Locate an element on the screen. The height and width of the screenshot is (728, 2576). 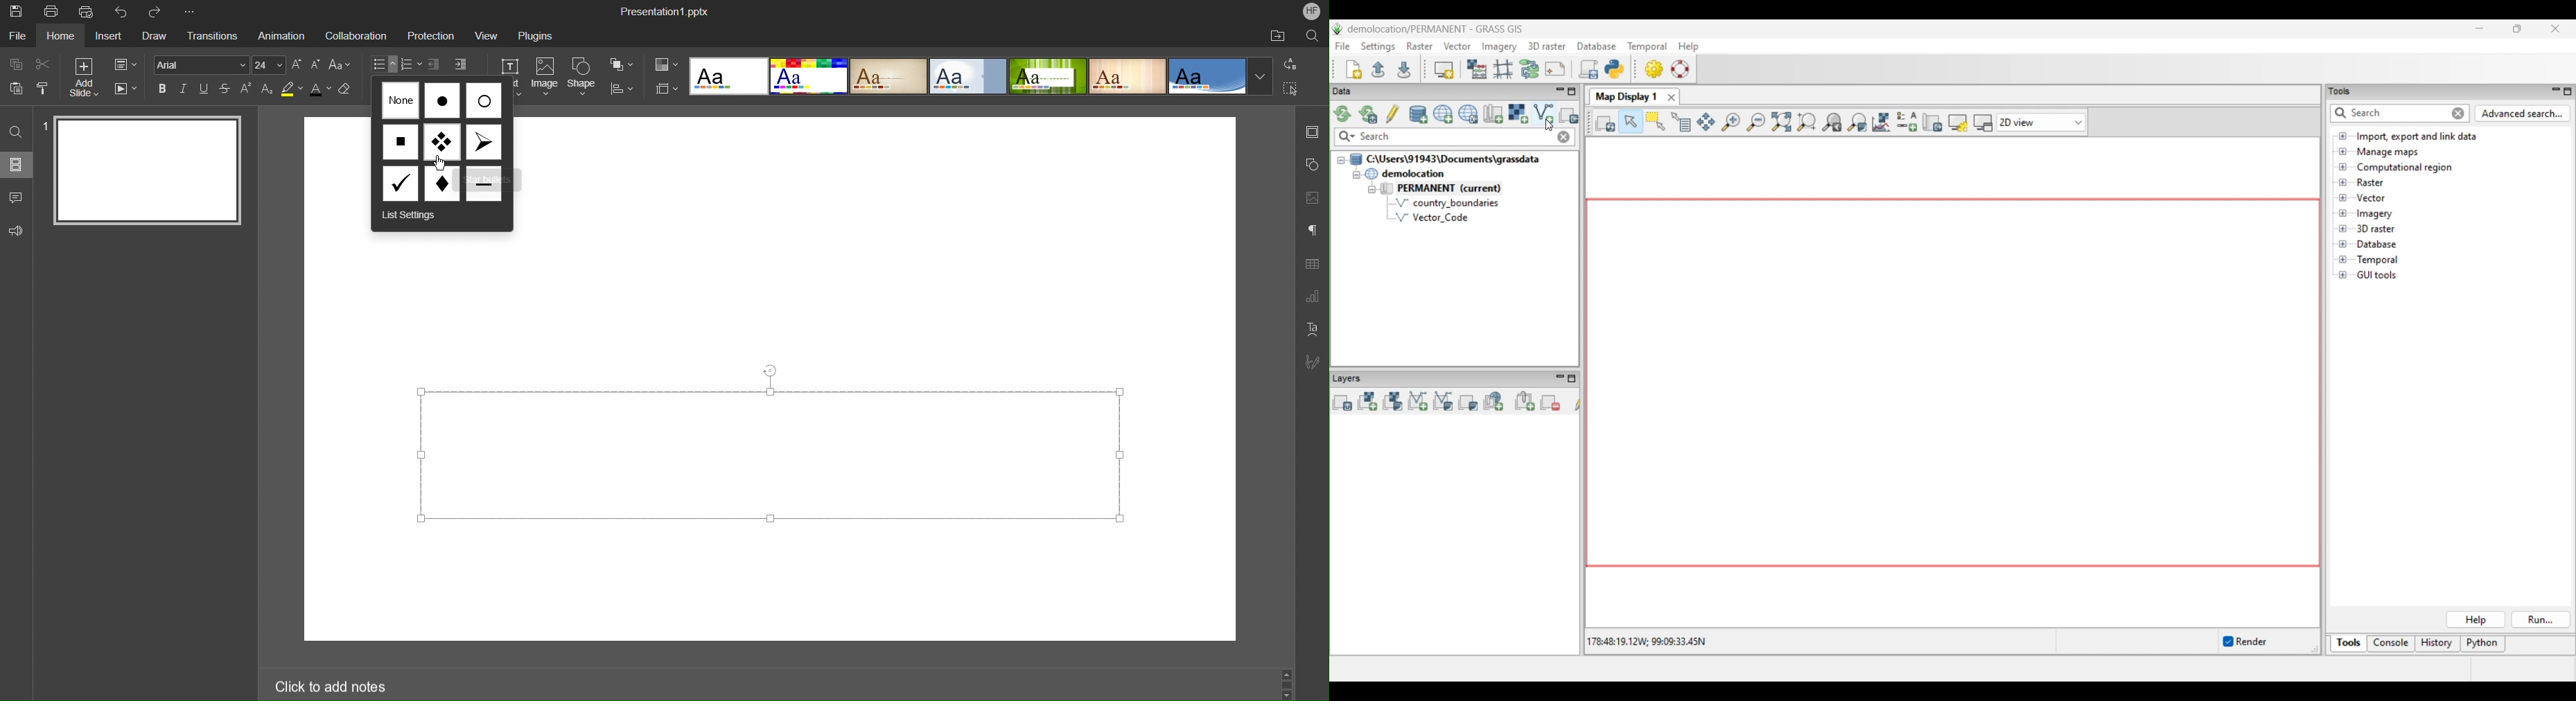
Font settings is located at coordinates (220, 64).